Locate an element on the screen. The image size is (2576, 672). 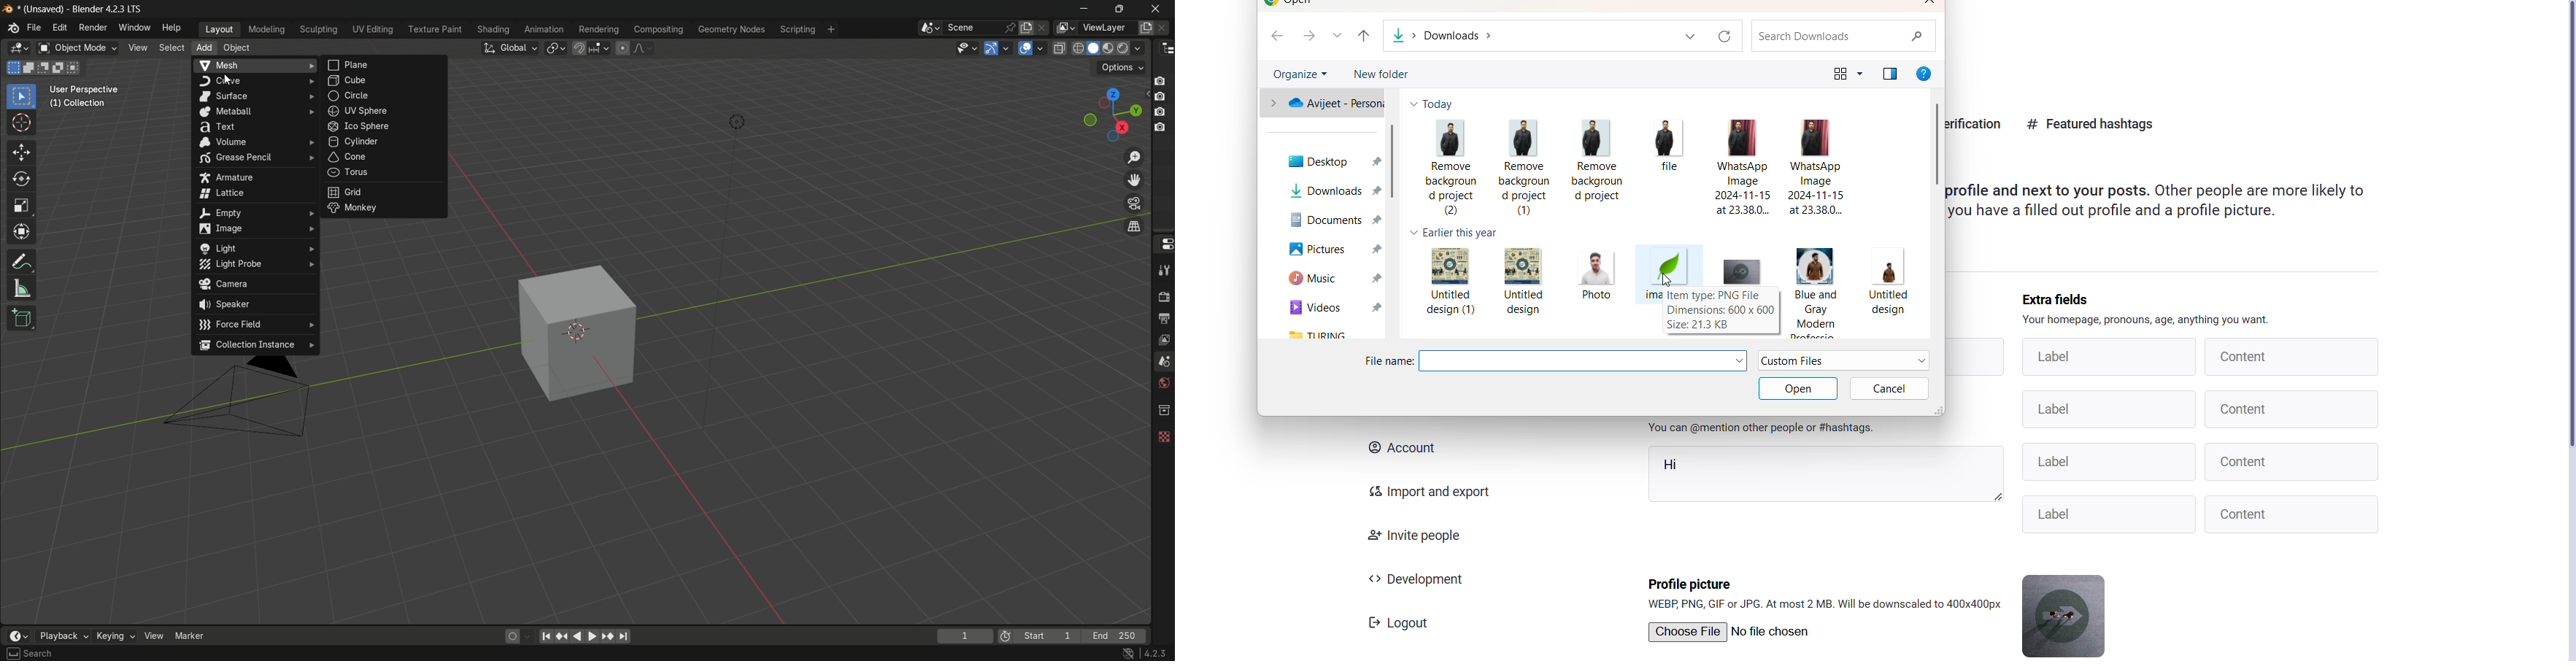
move to the beginning is located at coordinates (548, 637).